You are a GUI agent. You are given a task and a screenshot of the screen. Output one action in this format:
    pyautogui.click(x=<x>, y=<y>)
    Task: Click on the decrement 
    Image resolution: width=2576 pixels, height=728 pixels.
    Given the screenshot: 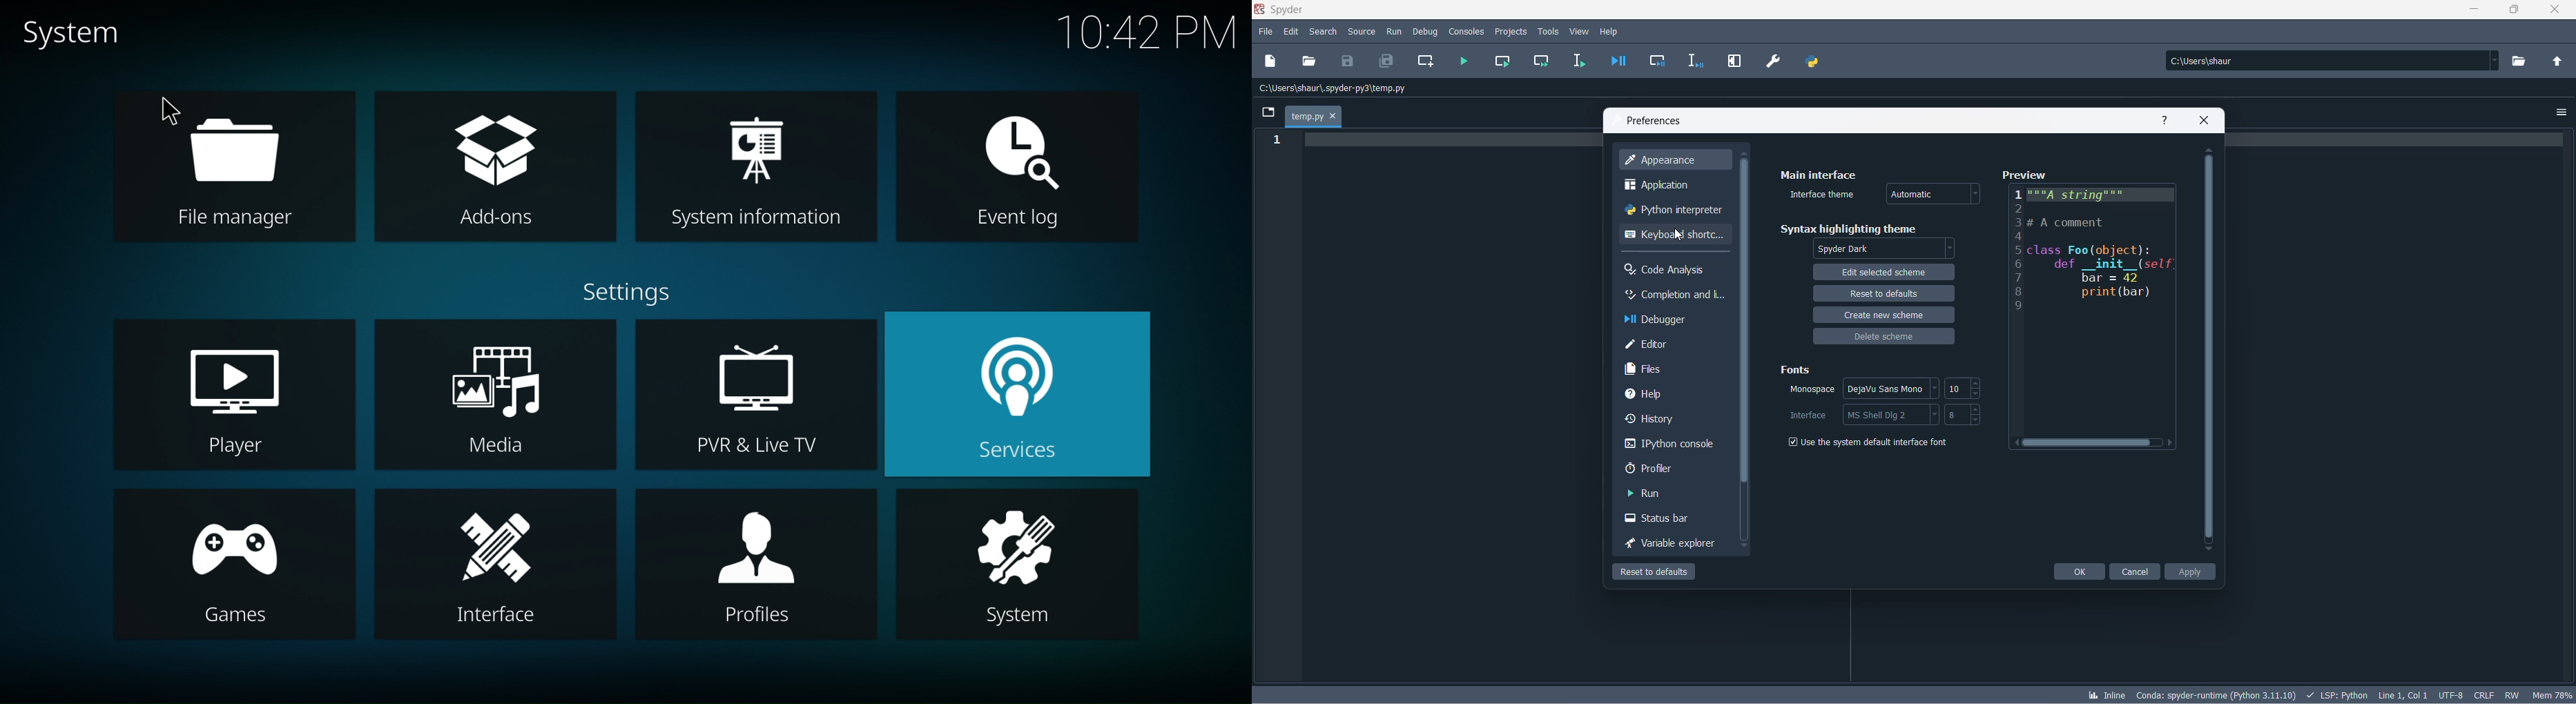 What is the action you would take?
    pyautogui.click(x=1975, y=396)
    